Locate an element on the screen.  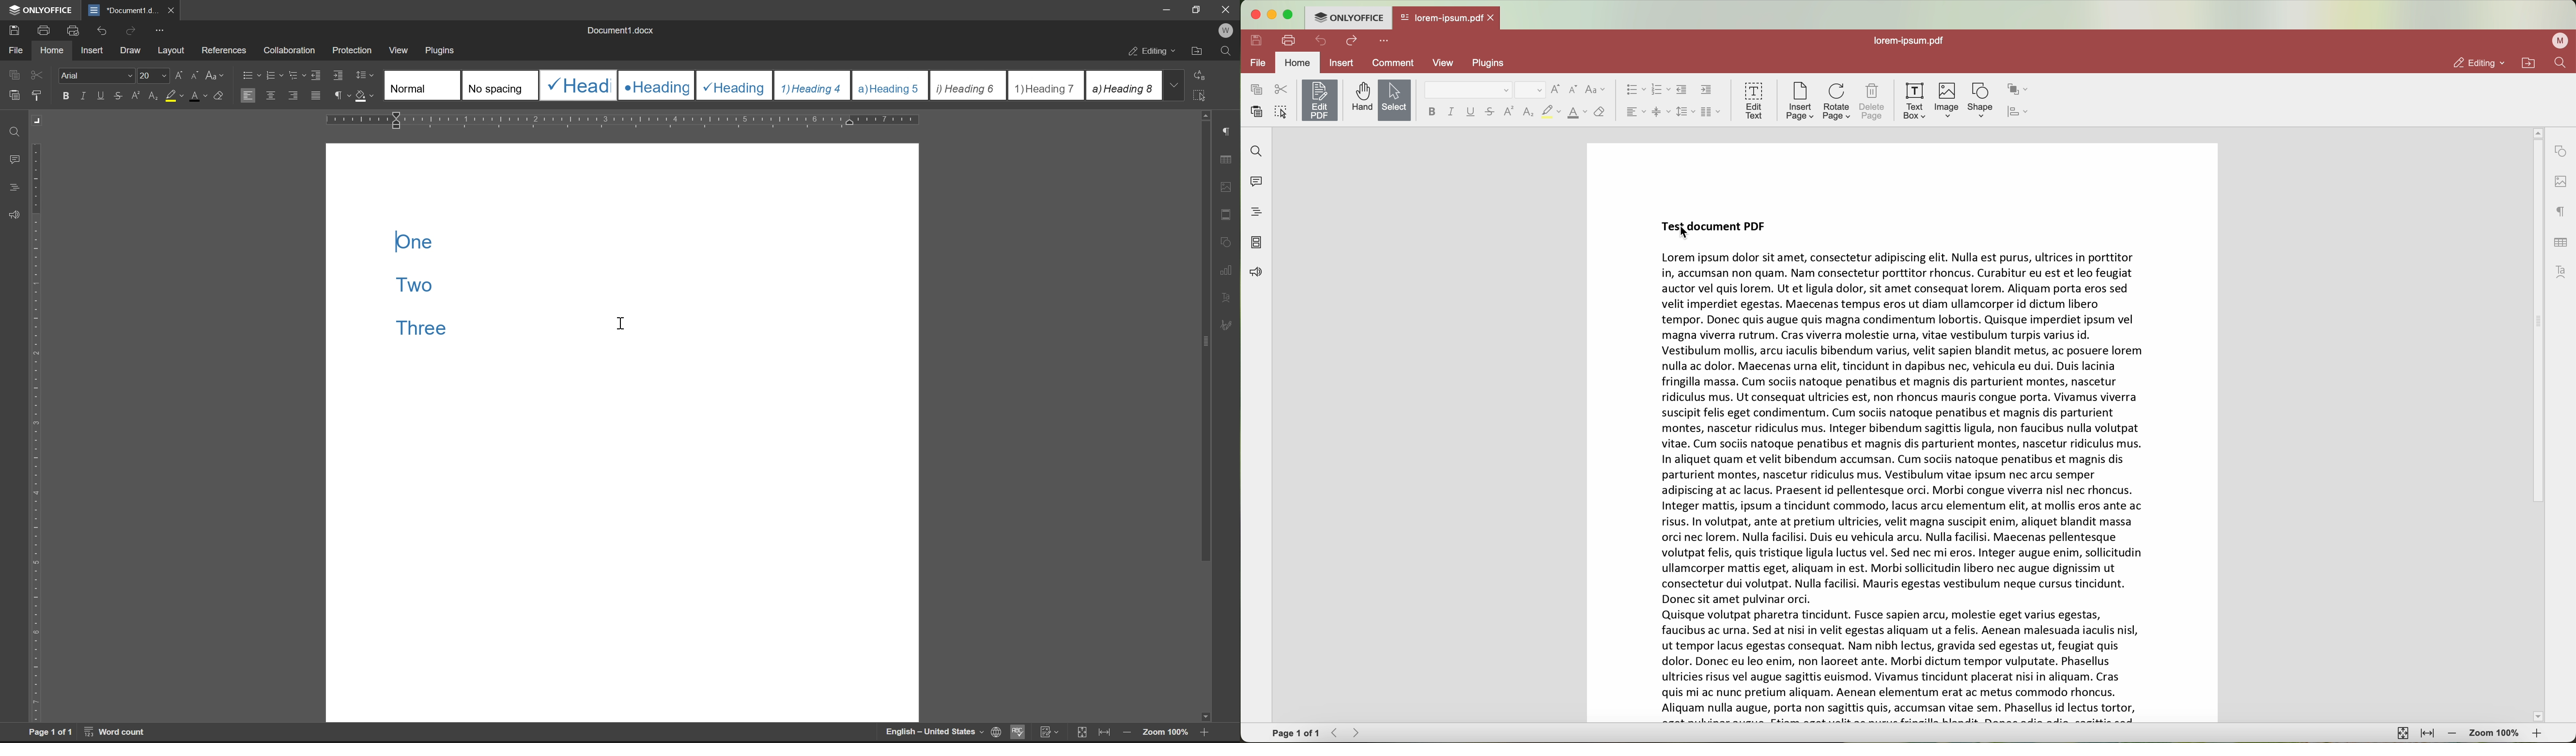
set document language is located at coordinates (994, 732).